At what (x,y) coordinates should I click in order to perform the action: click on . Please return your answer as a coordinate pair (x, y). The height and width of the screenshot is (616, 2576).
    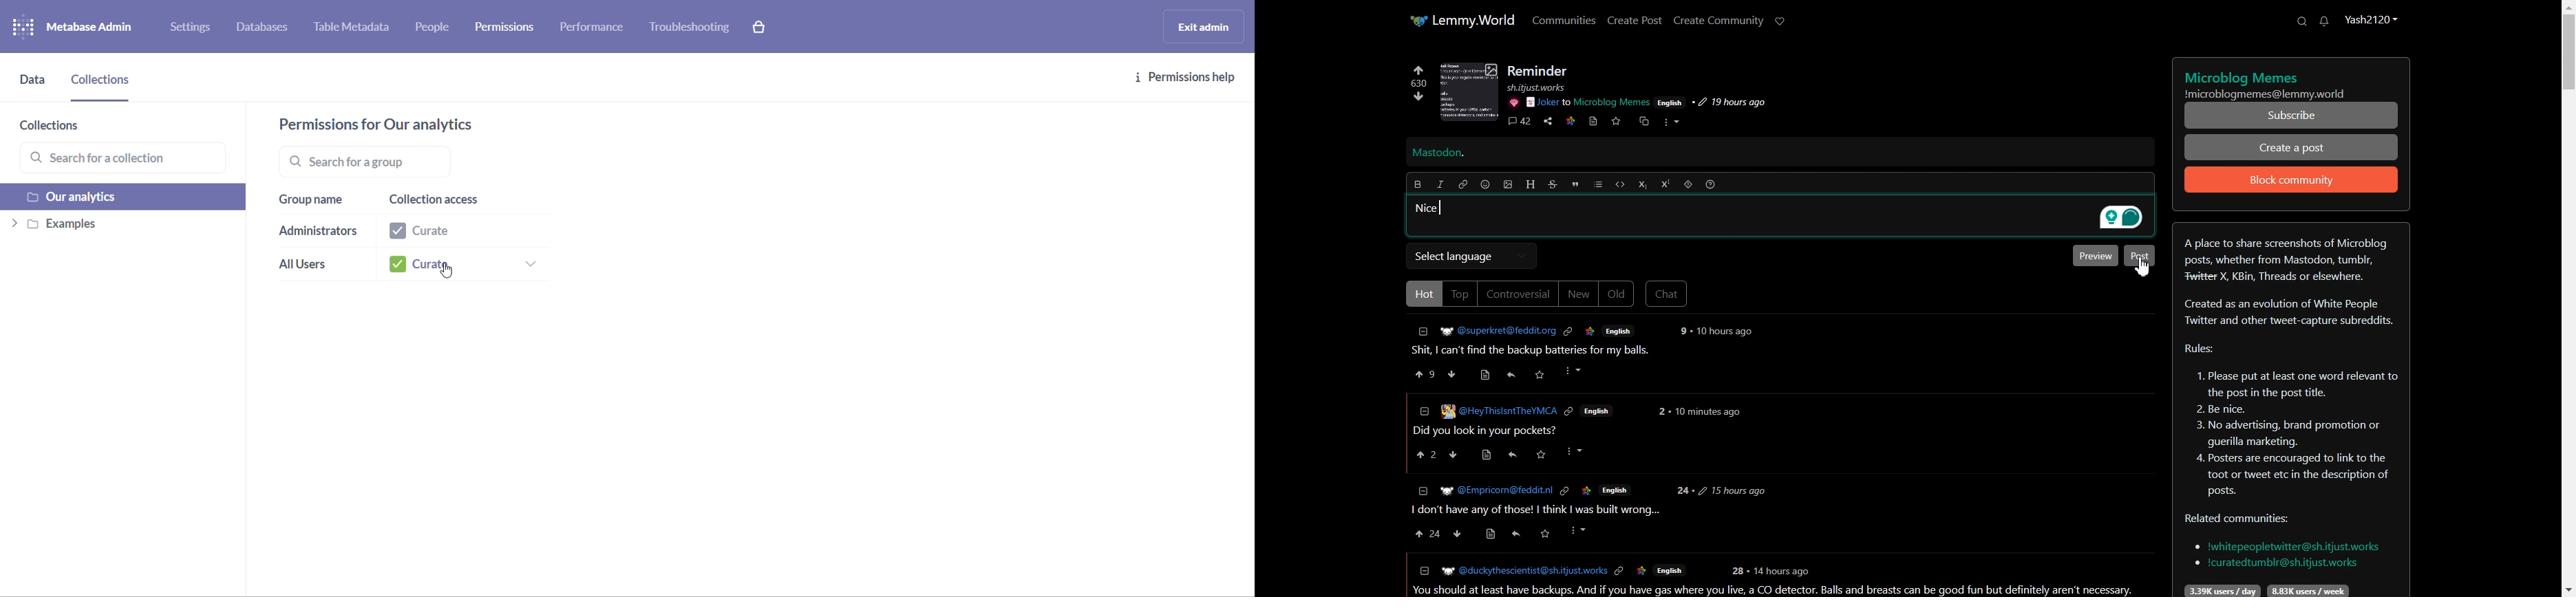
    Looking at the image, I should click on (1514, 536).